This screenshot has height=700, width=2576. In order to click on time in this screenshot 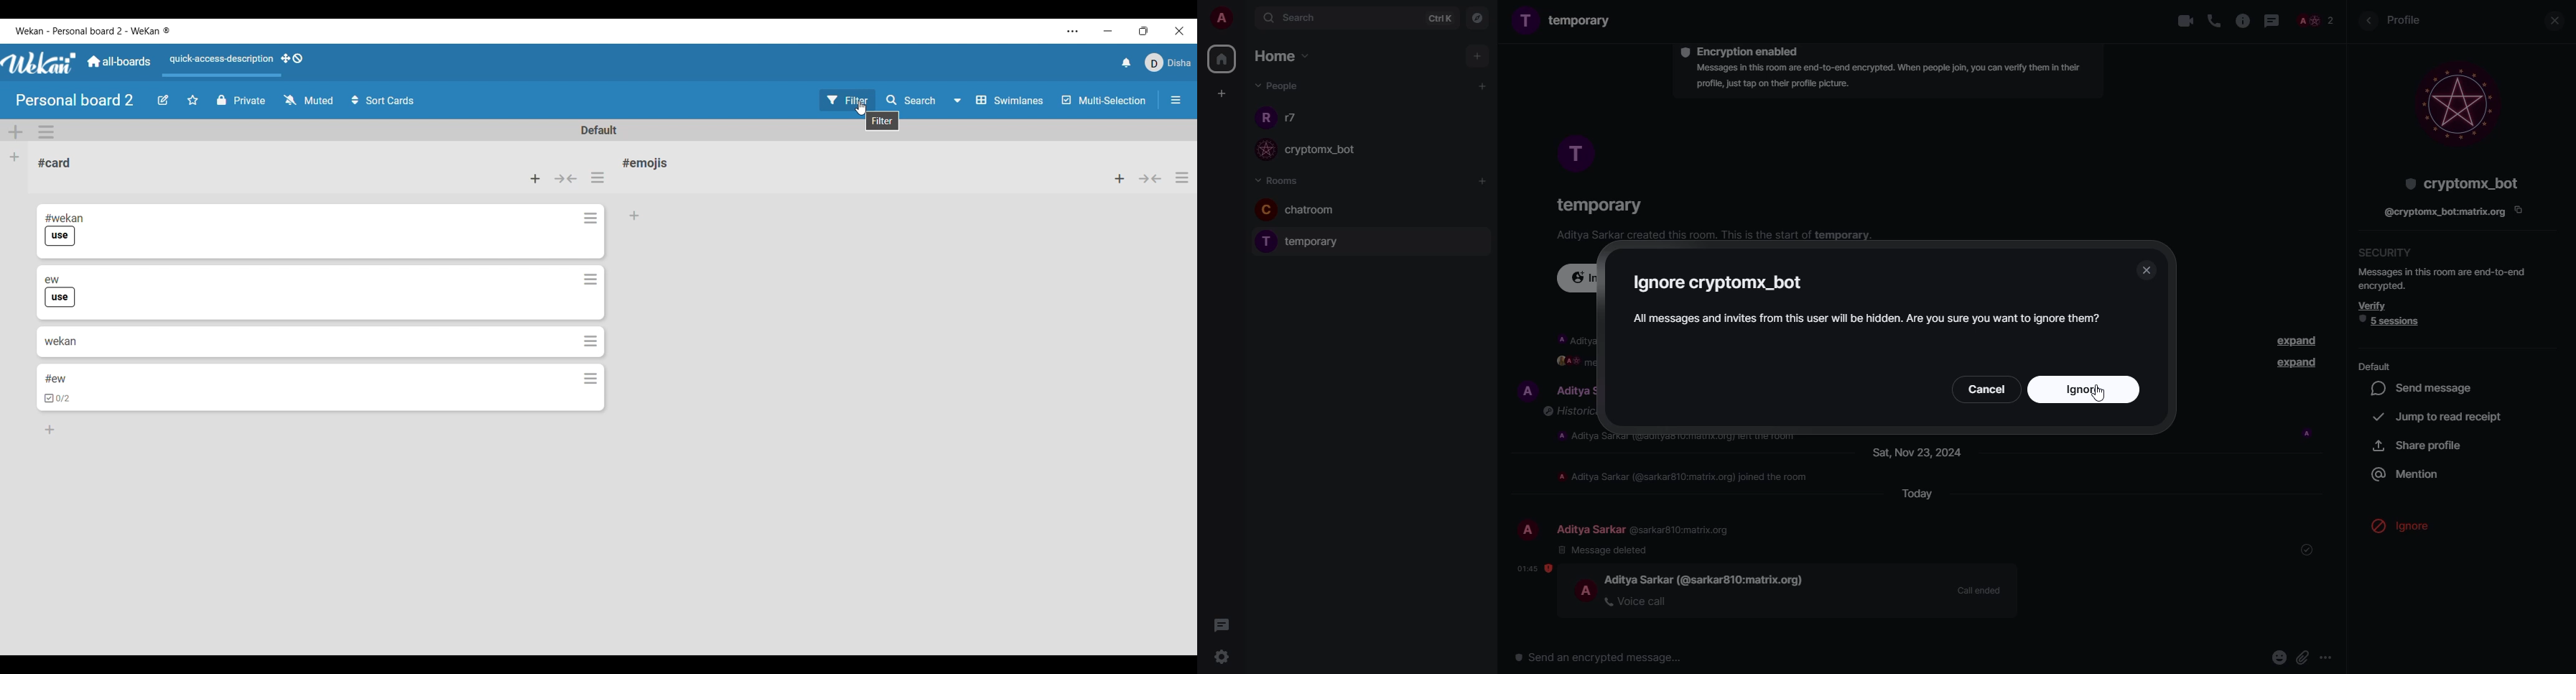, I will do `click(1534, 568)`.